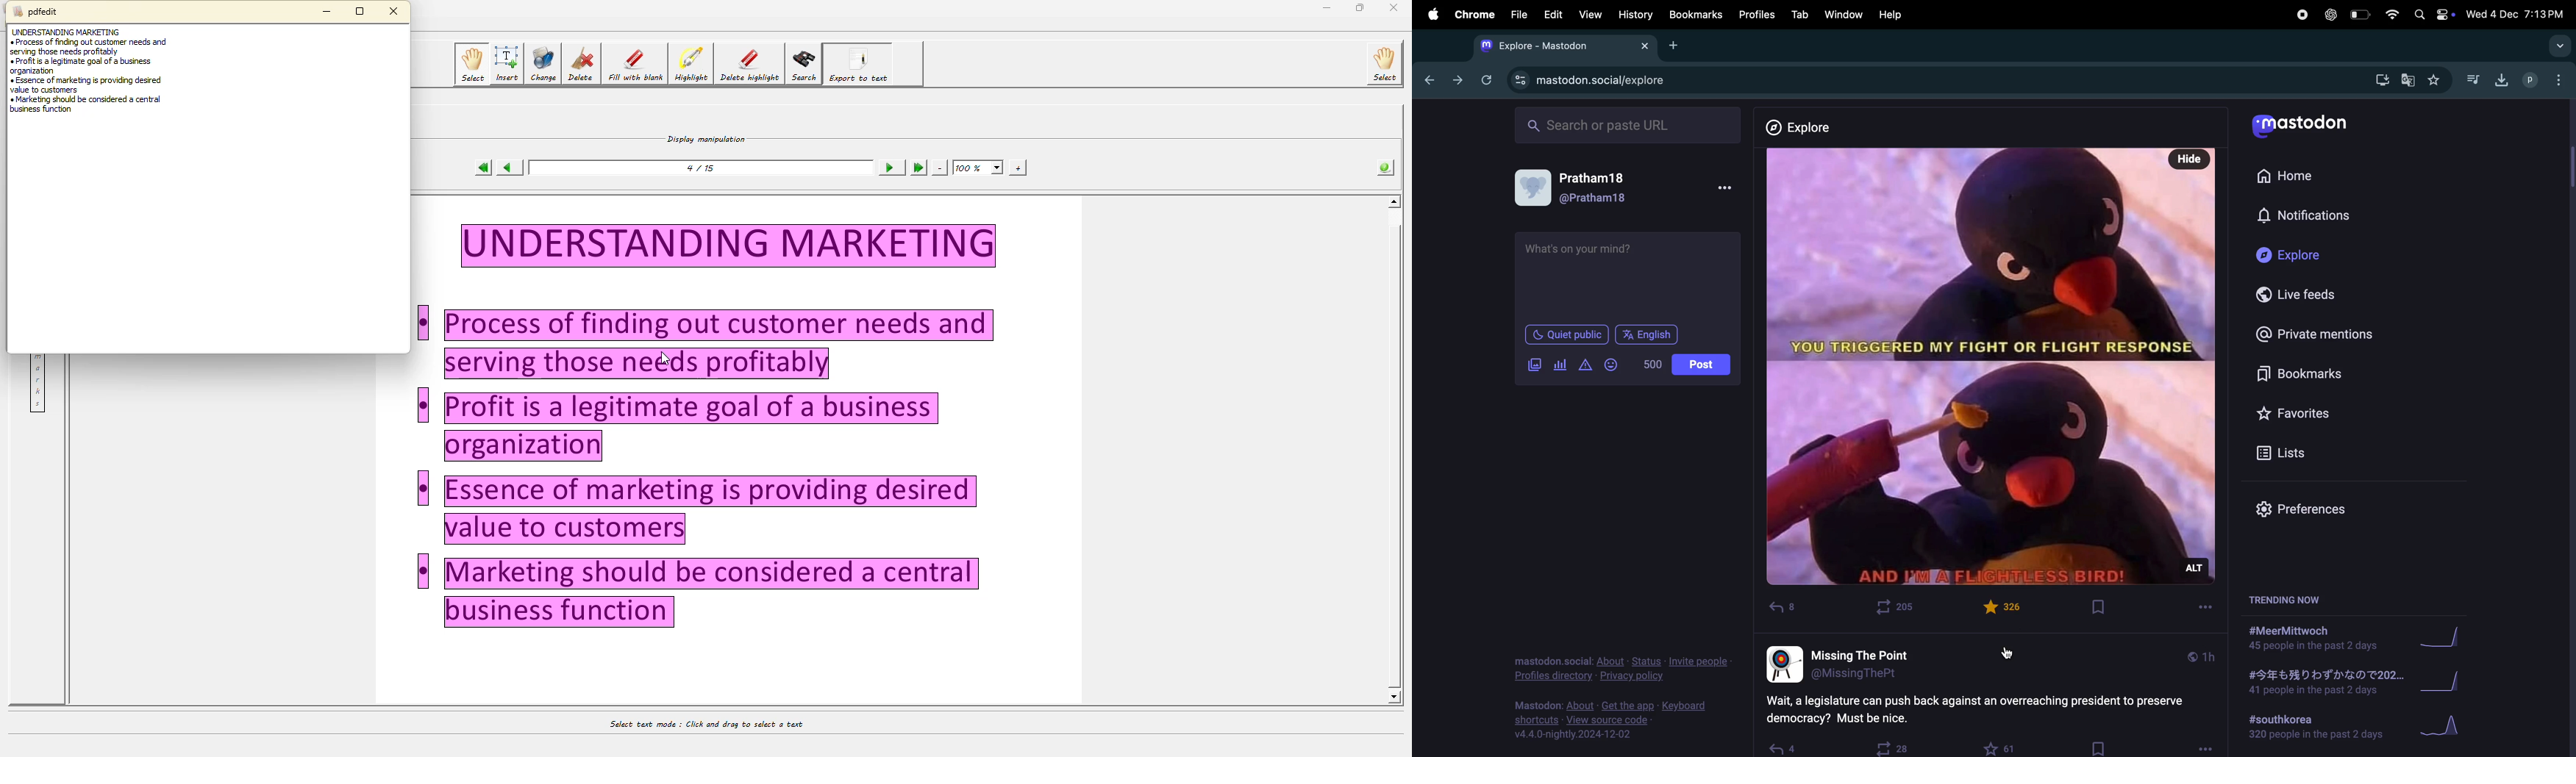 The width and height of the screenshot is (2576, 784). What do you see at coordinates (2544, 81) in the screenshot?
I see `user profle` at bounding box center [2544, 81].